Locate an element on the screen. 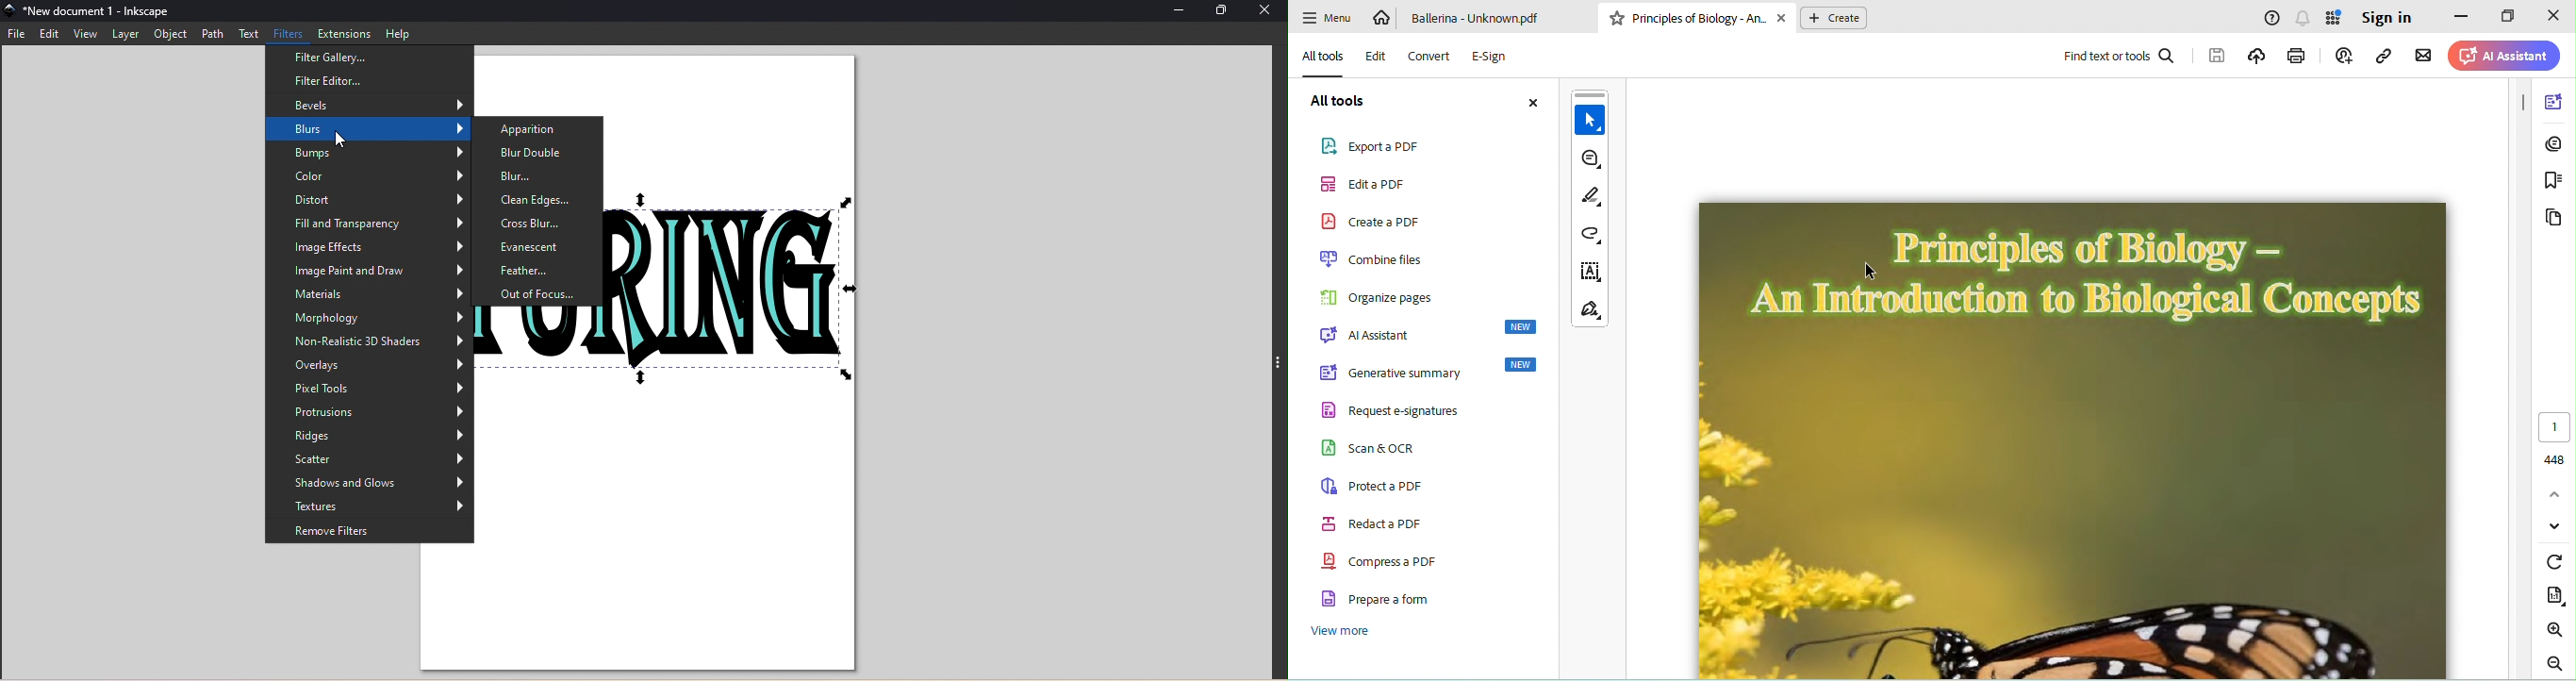 The height and width of the screenshot is (700, 2576). request e-signature is located at coordinates (1424, 412).